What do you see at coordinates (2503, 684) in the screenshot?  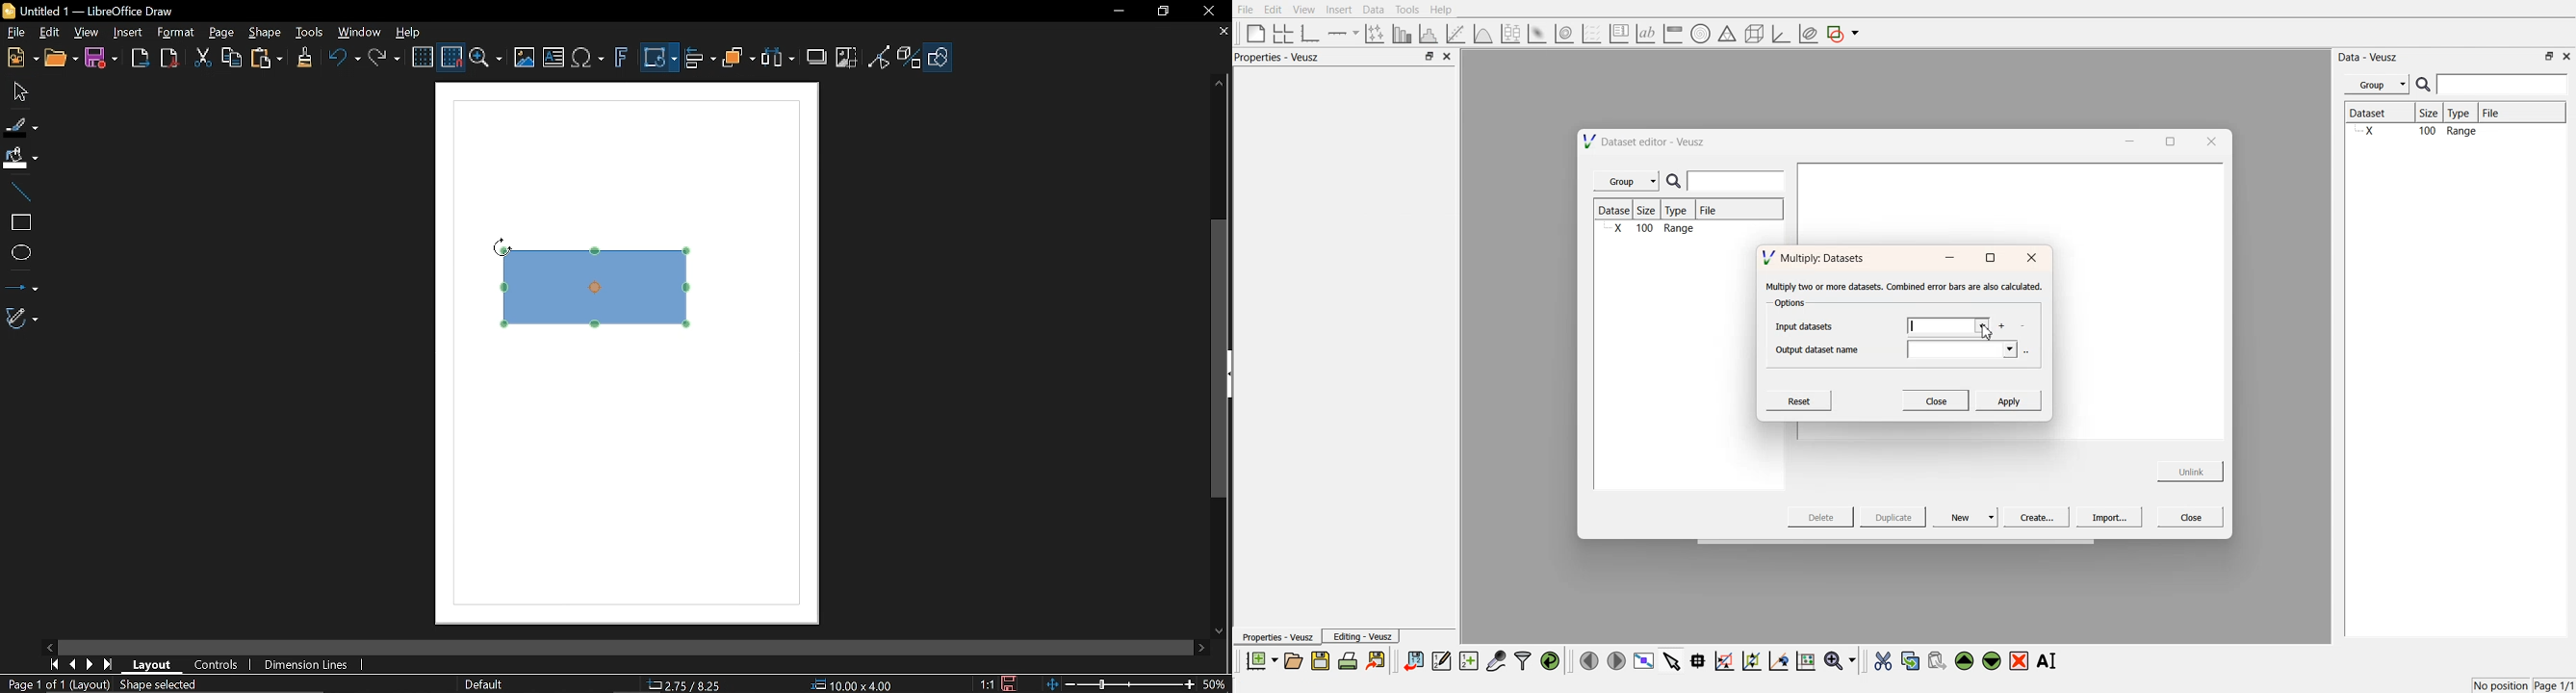 I see `No position` at bounding box center [2503, 684].